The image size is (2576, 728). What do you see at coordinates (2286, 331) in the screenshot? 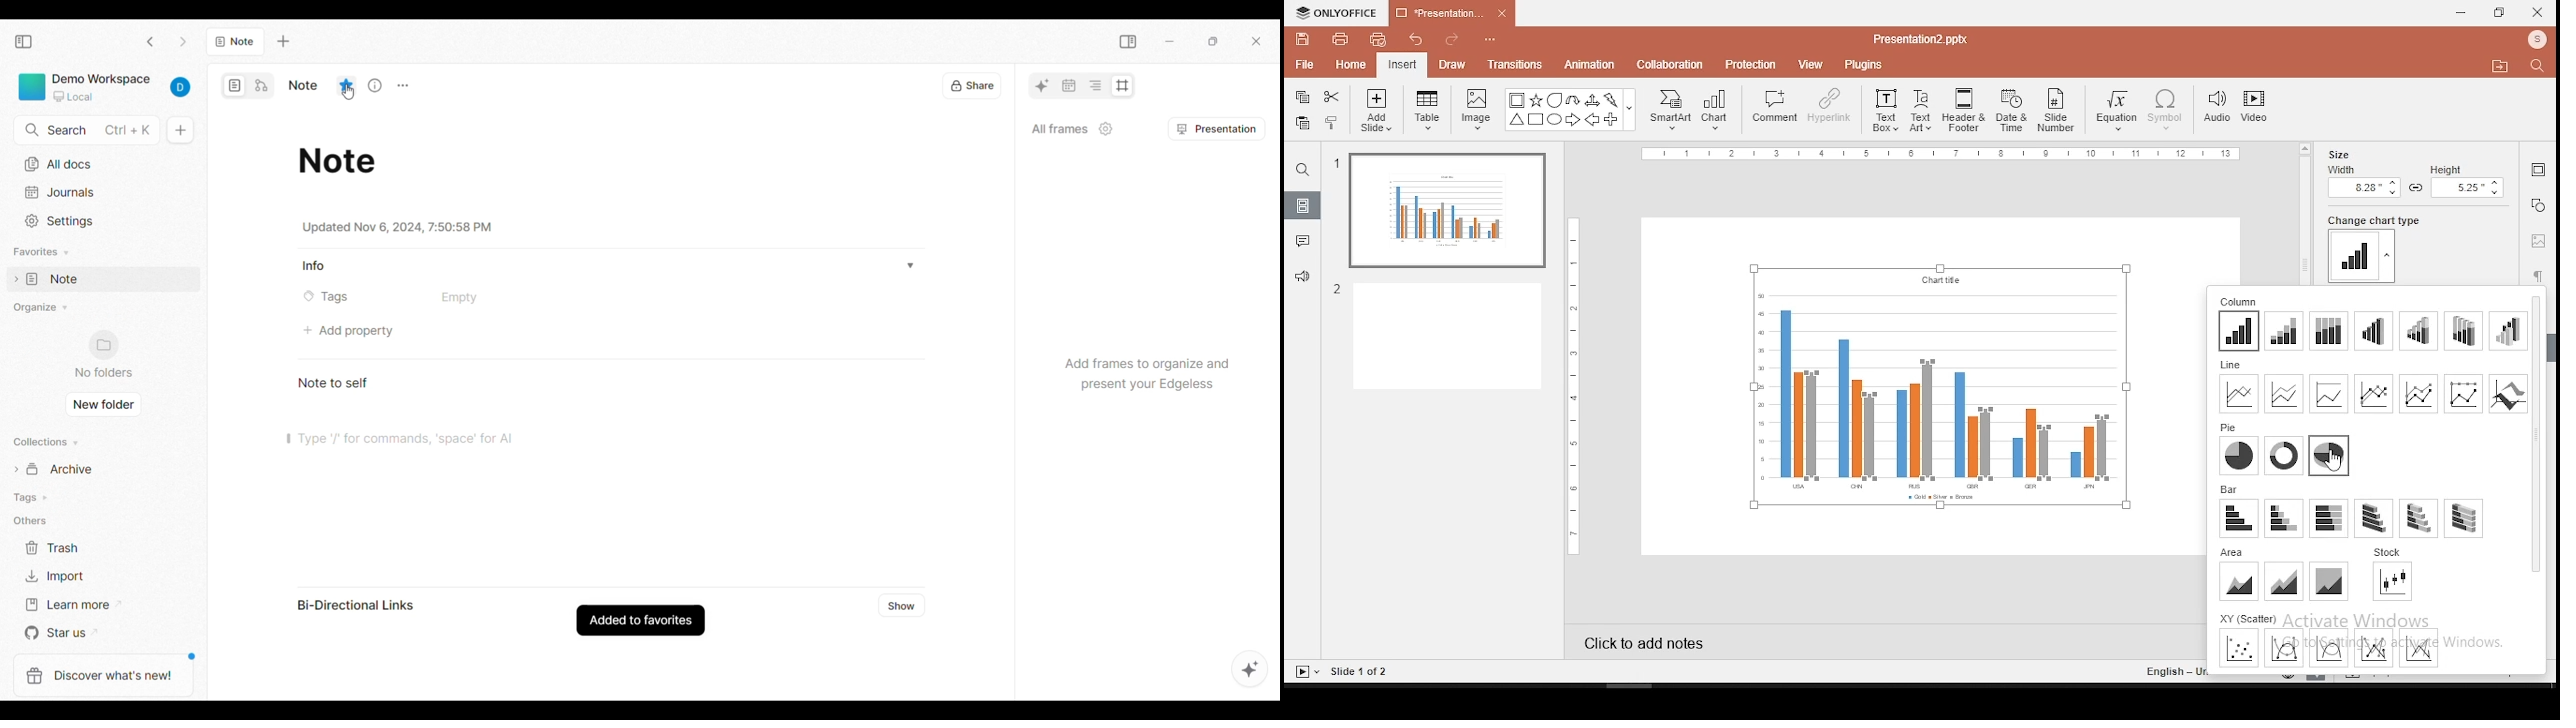
I see `column 2` at bounding box center [2286, 331].